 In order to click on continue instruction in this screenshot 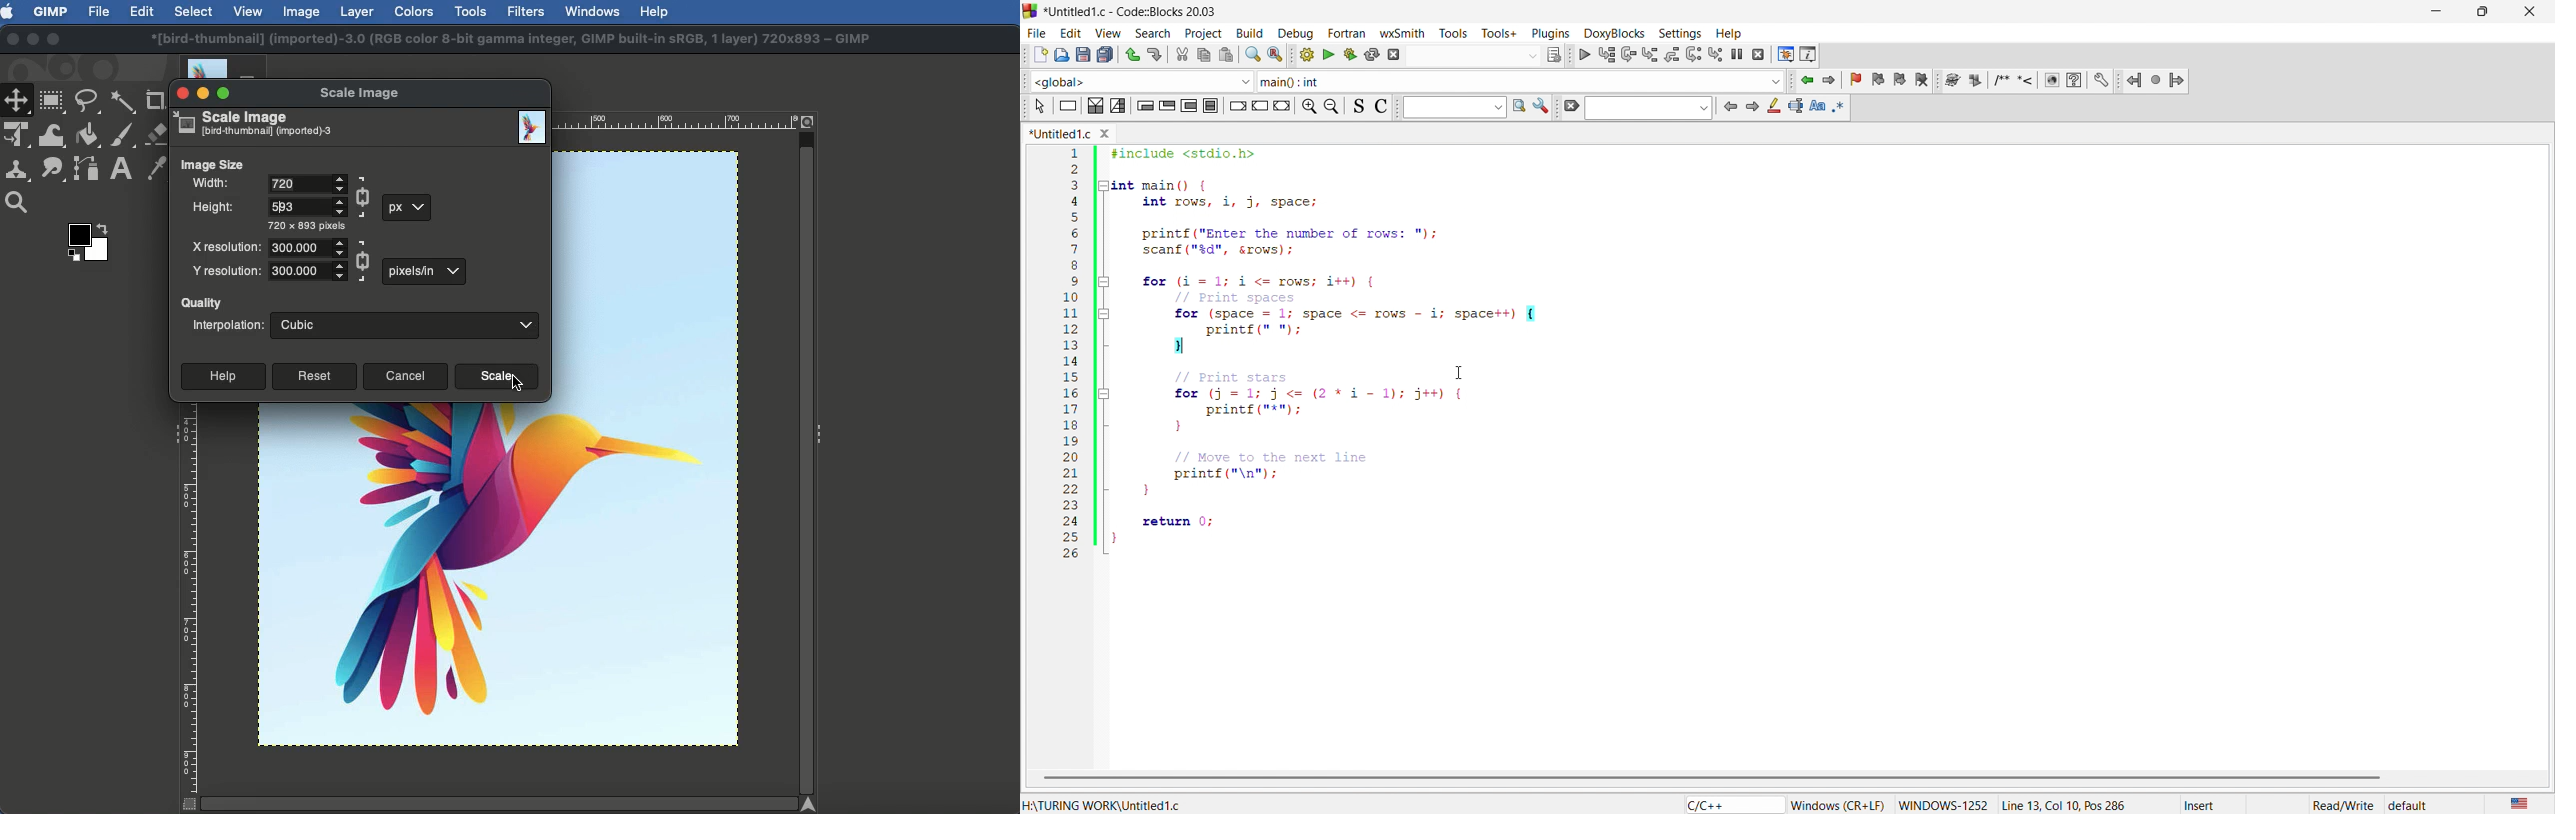, I will do `click(1258, 106)`.